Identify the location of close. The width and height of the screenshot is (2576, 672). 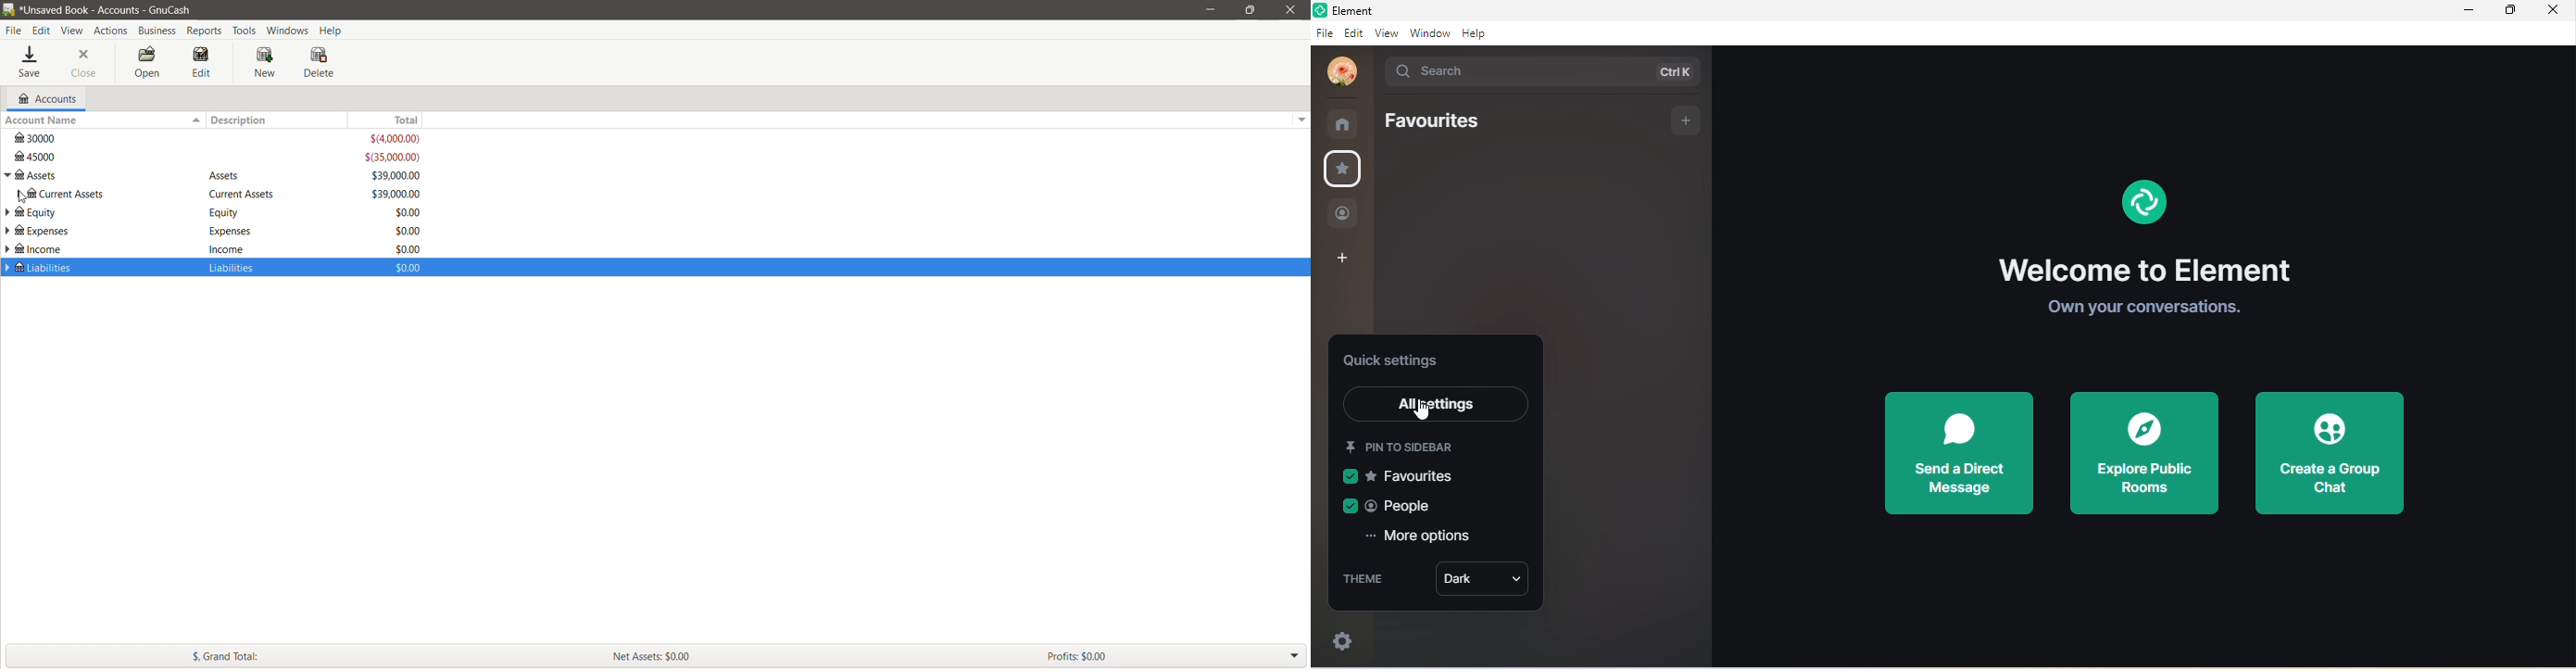
(2555, 11).